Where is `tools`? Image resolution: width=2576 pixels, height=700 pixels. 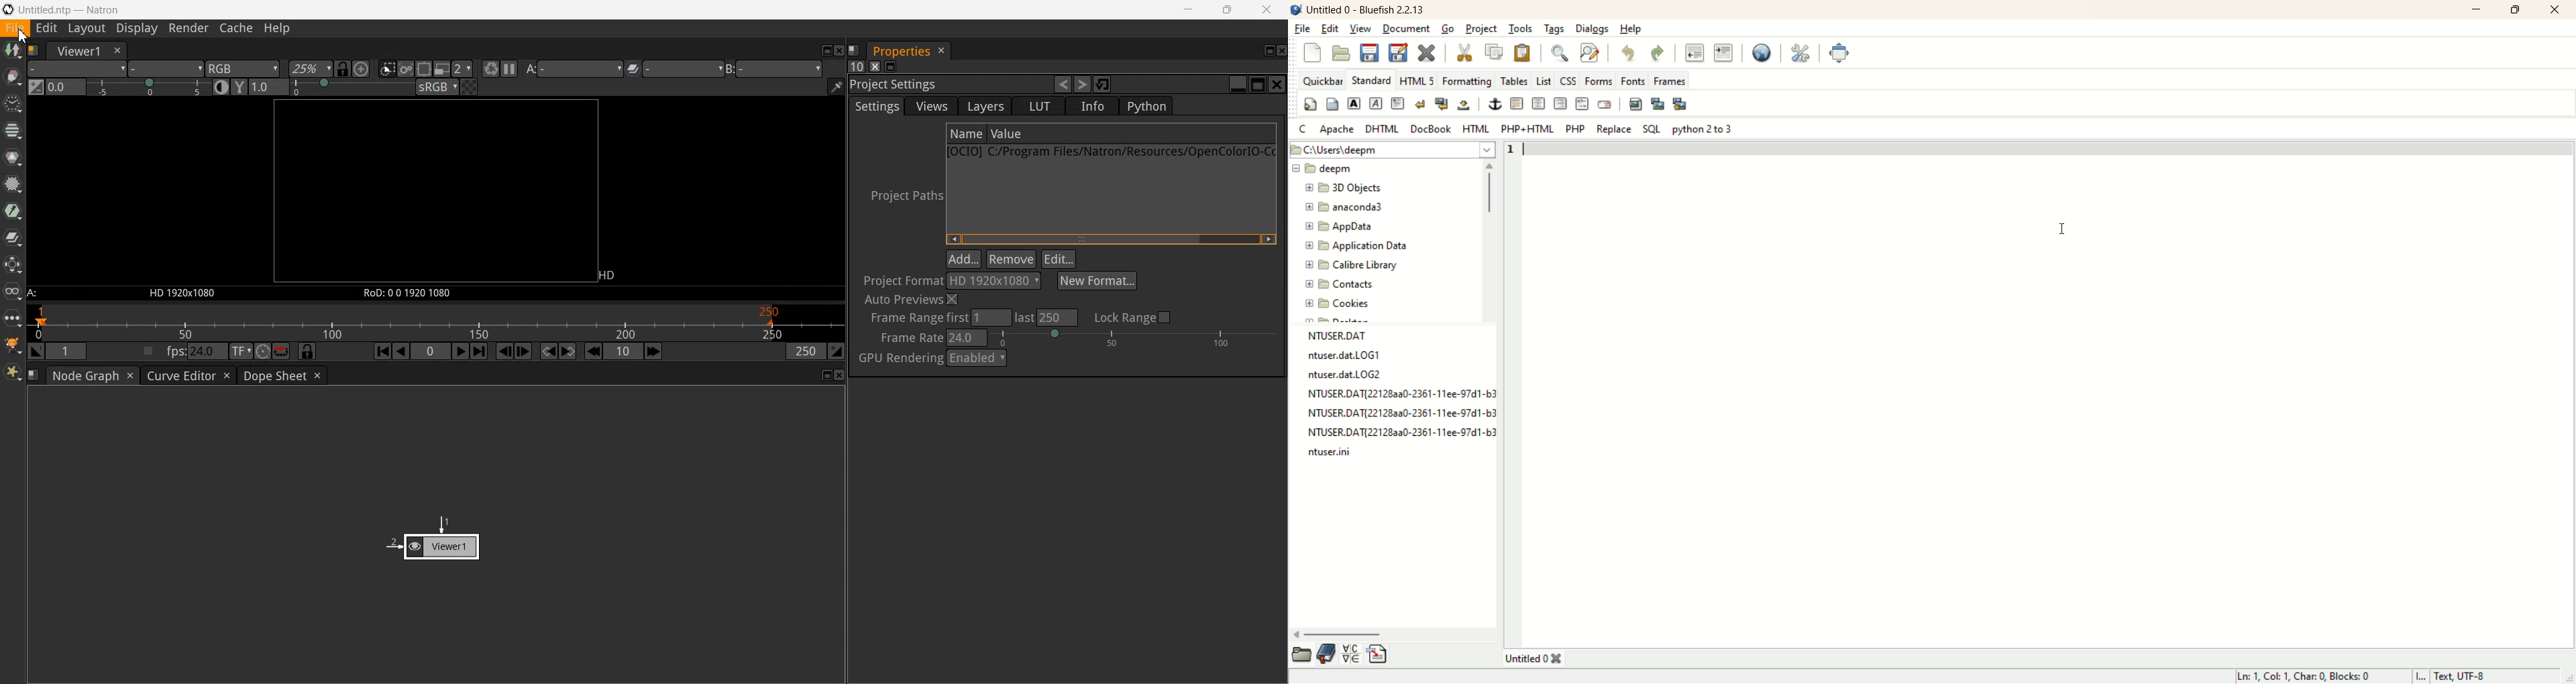
tools is located at coordinates (1520, 29).